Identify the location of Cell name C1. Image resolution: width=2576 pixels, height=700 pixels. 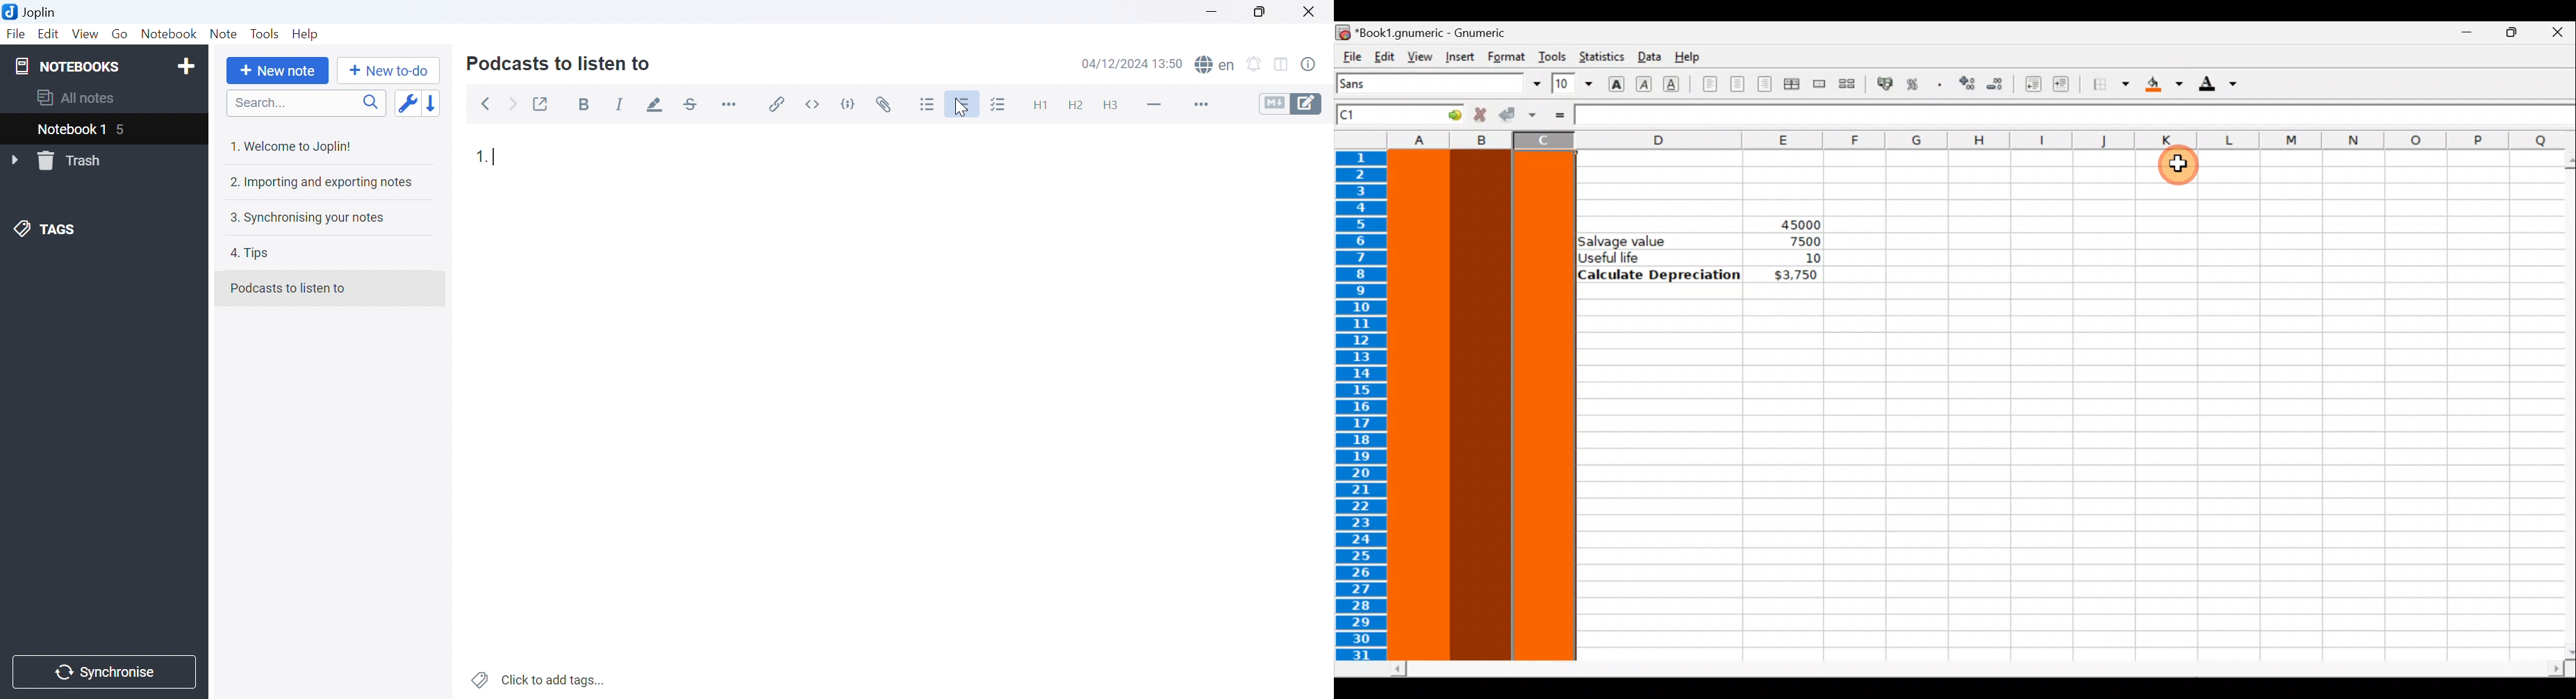
(1380, 116).